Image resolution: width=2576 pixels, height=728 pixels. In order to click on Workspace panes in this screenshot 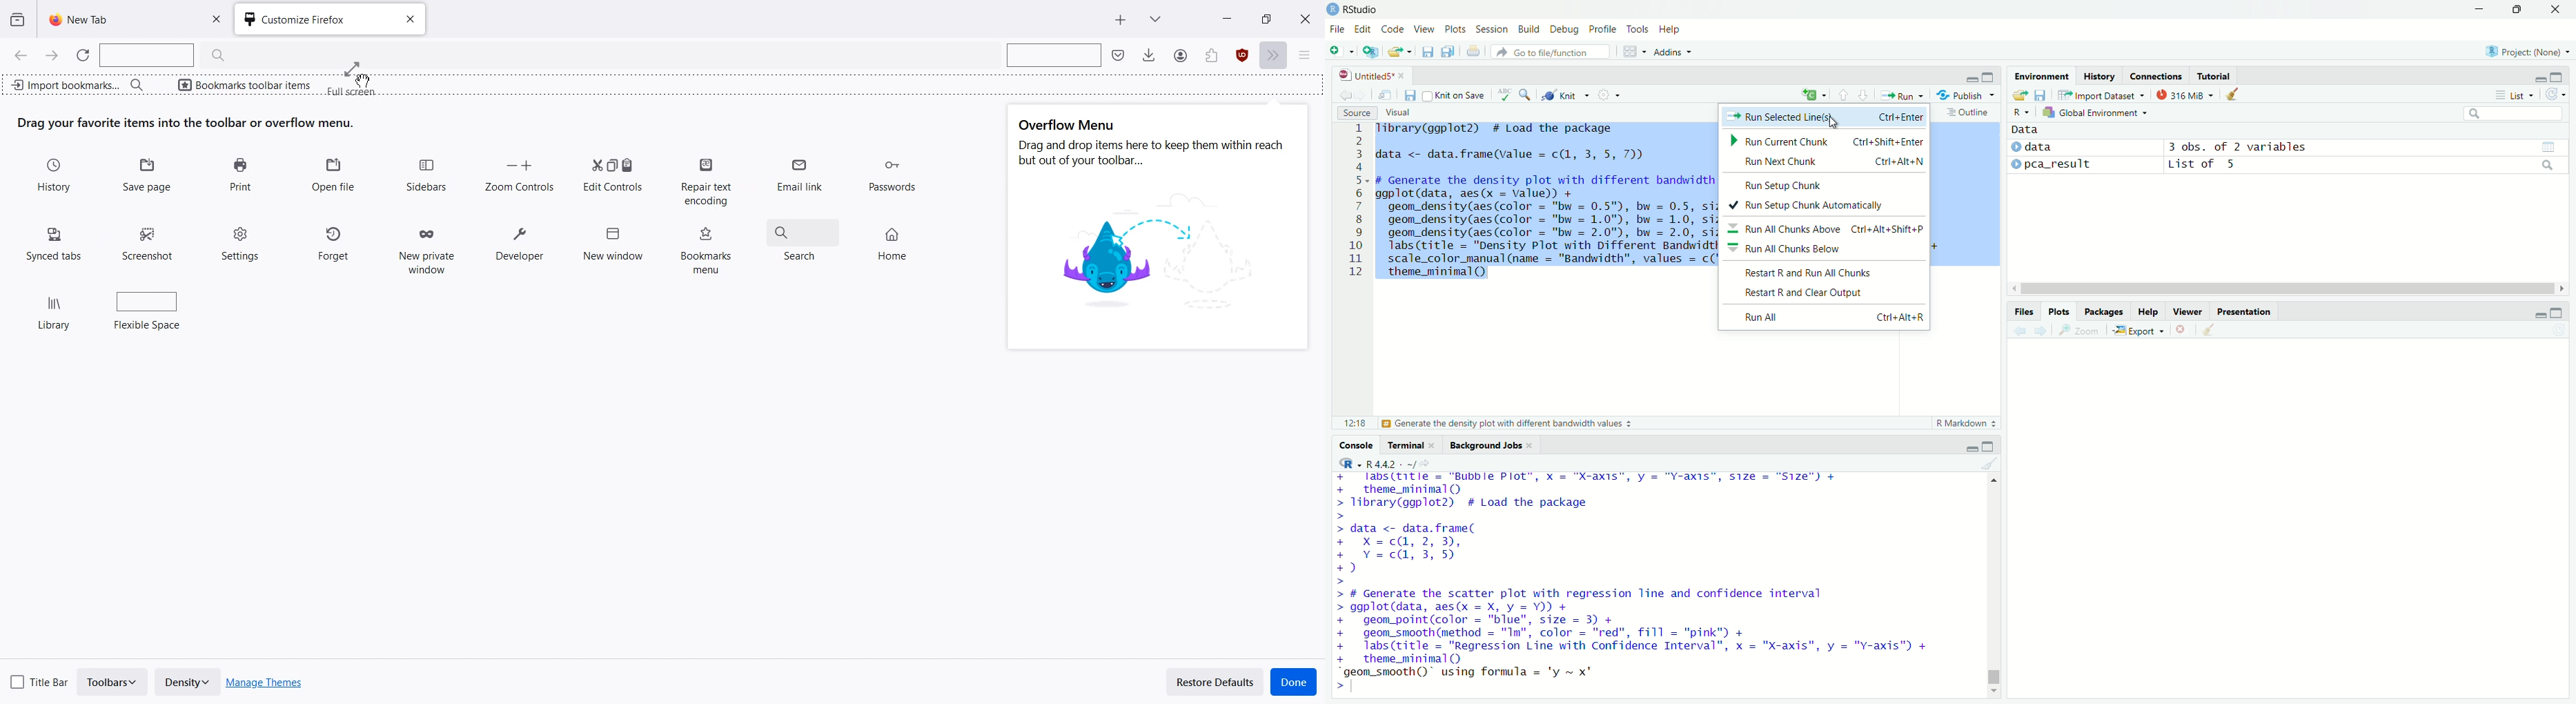, I will do `click(1634, 51)`.